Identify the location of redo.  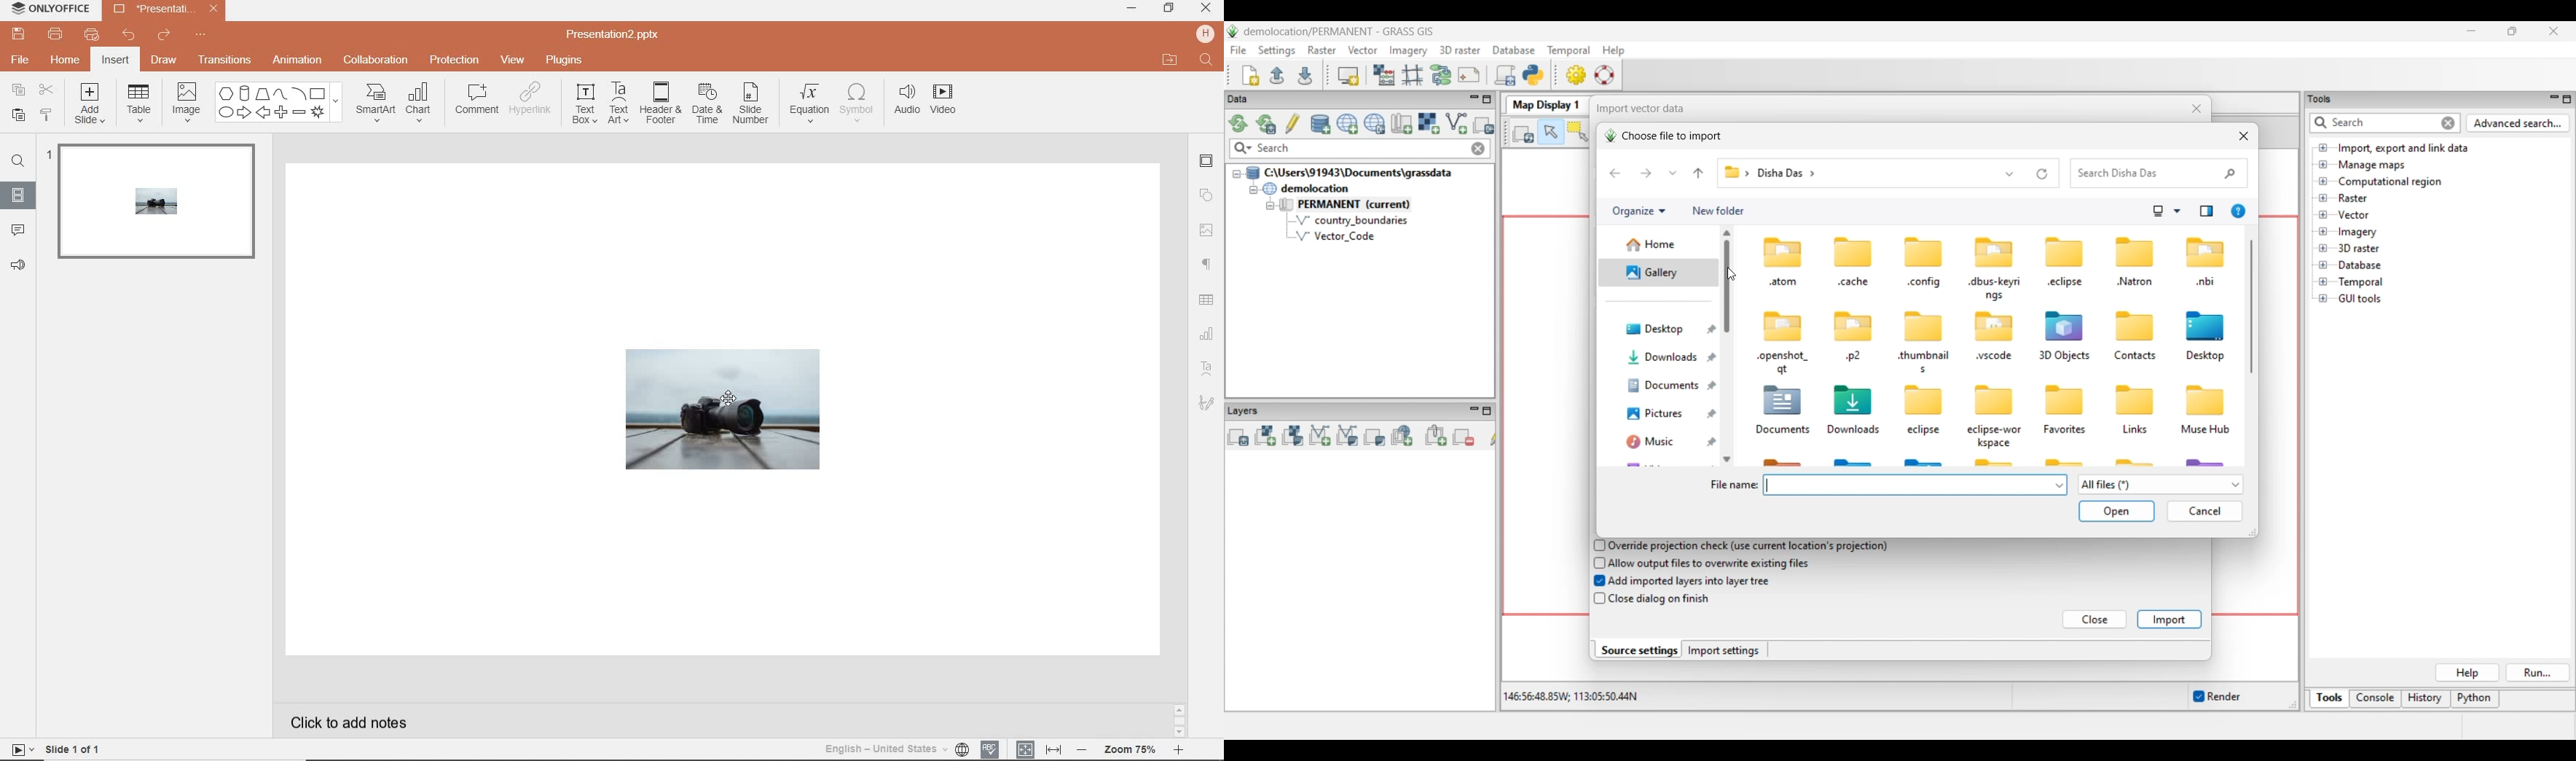
(165, 37).